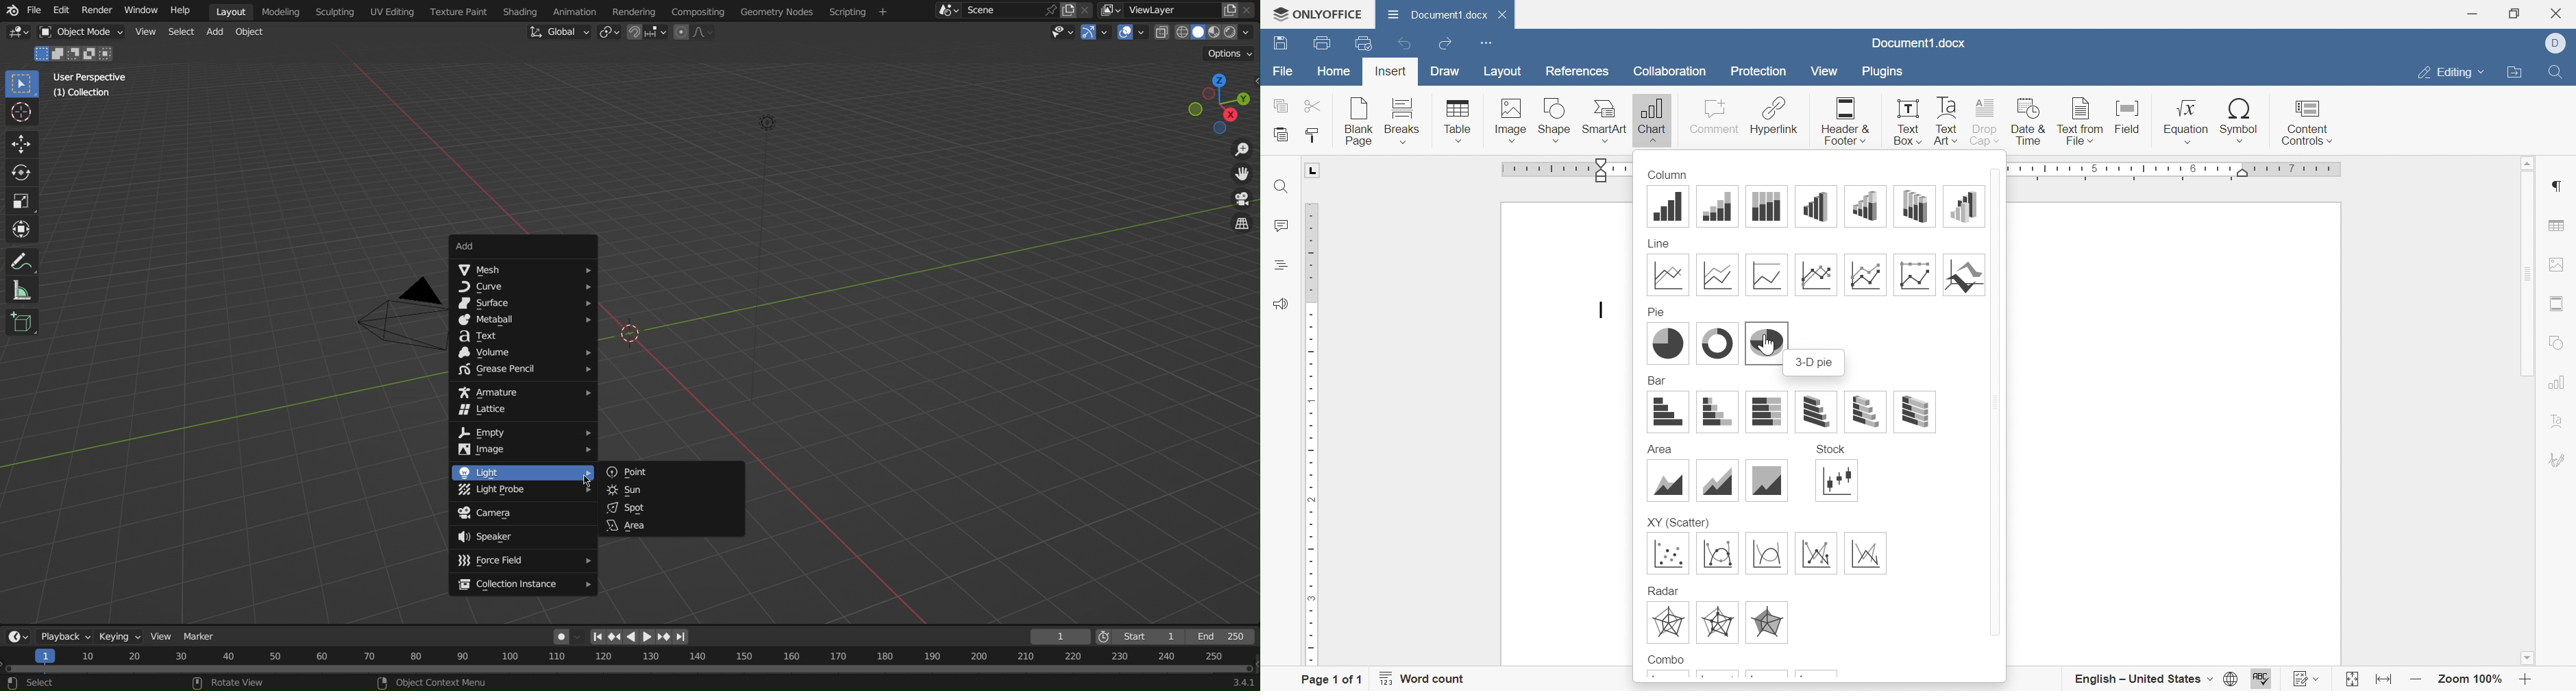 This screenshot has height=700, width=2576. I want to click on Open File location, so click(2517, 73).